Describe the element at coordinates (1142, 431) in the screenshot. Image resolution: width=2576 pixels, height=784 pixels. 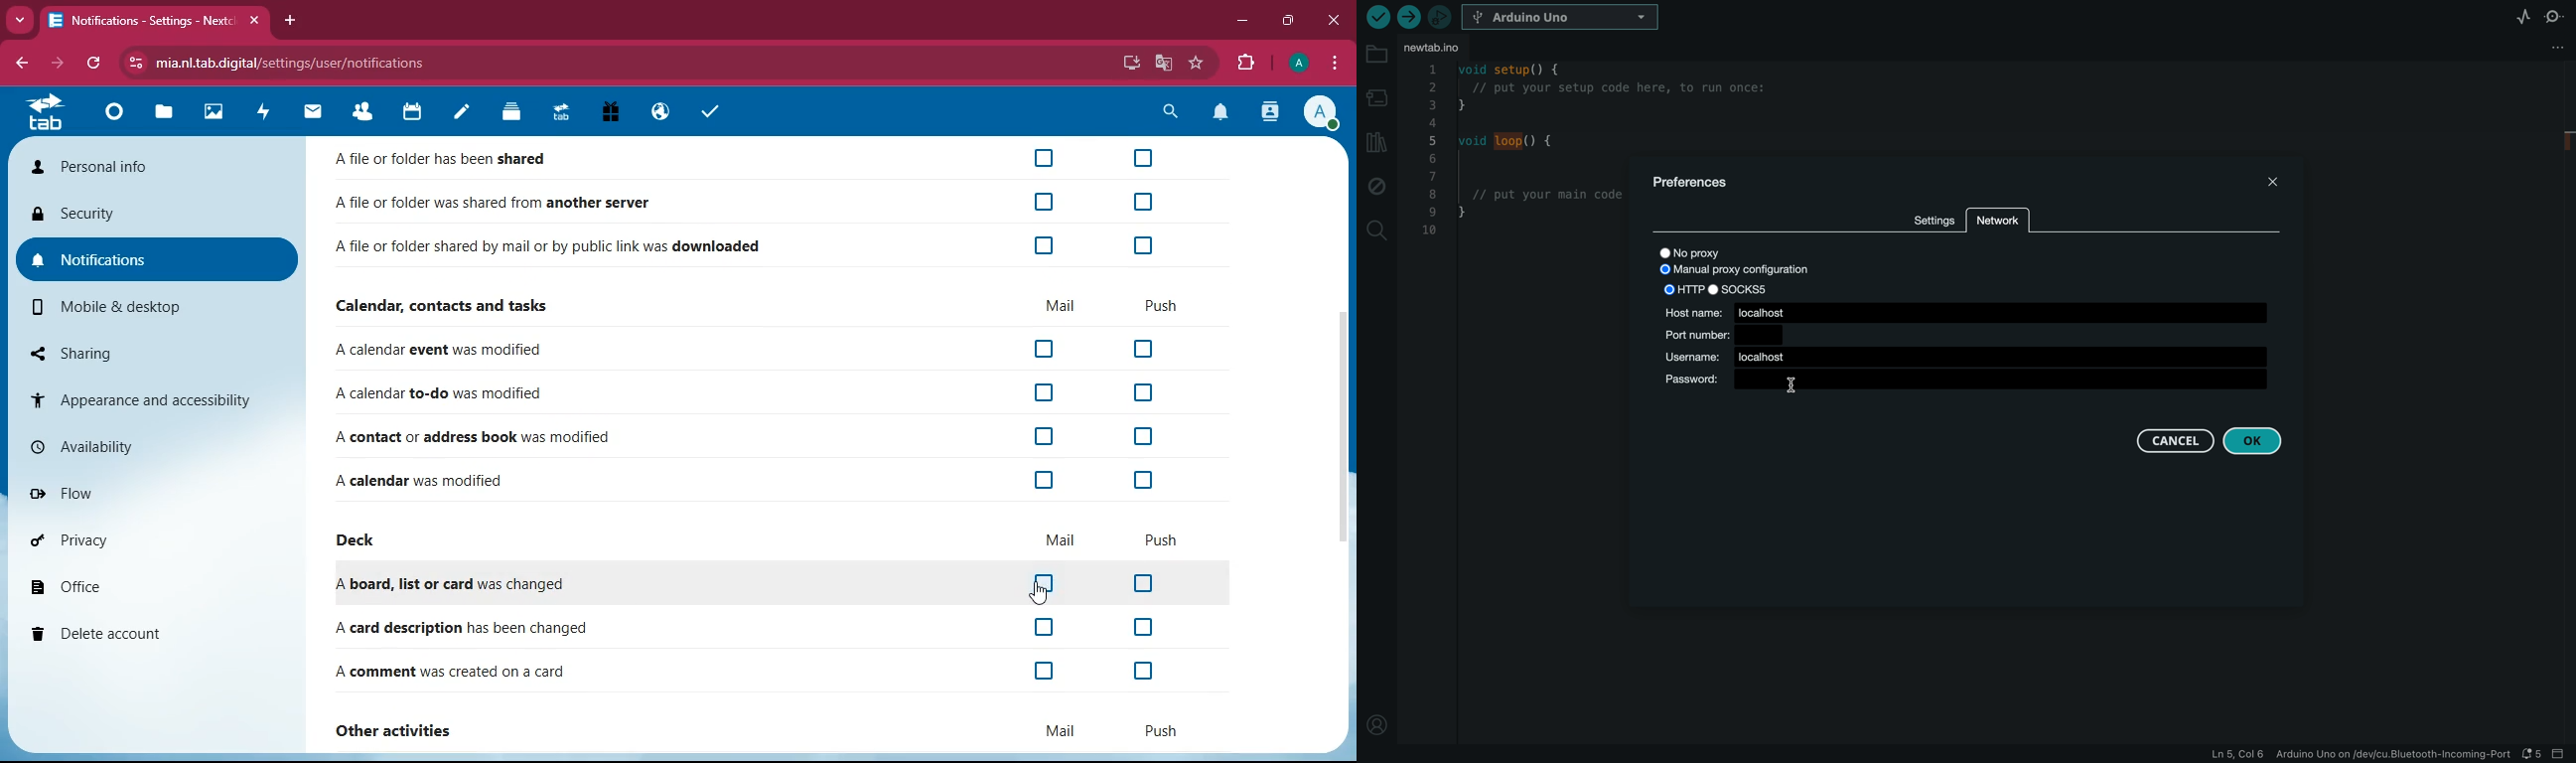
I see `off` at that location.